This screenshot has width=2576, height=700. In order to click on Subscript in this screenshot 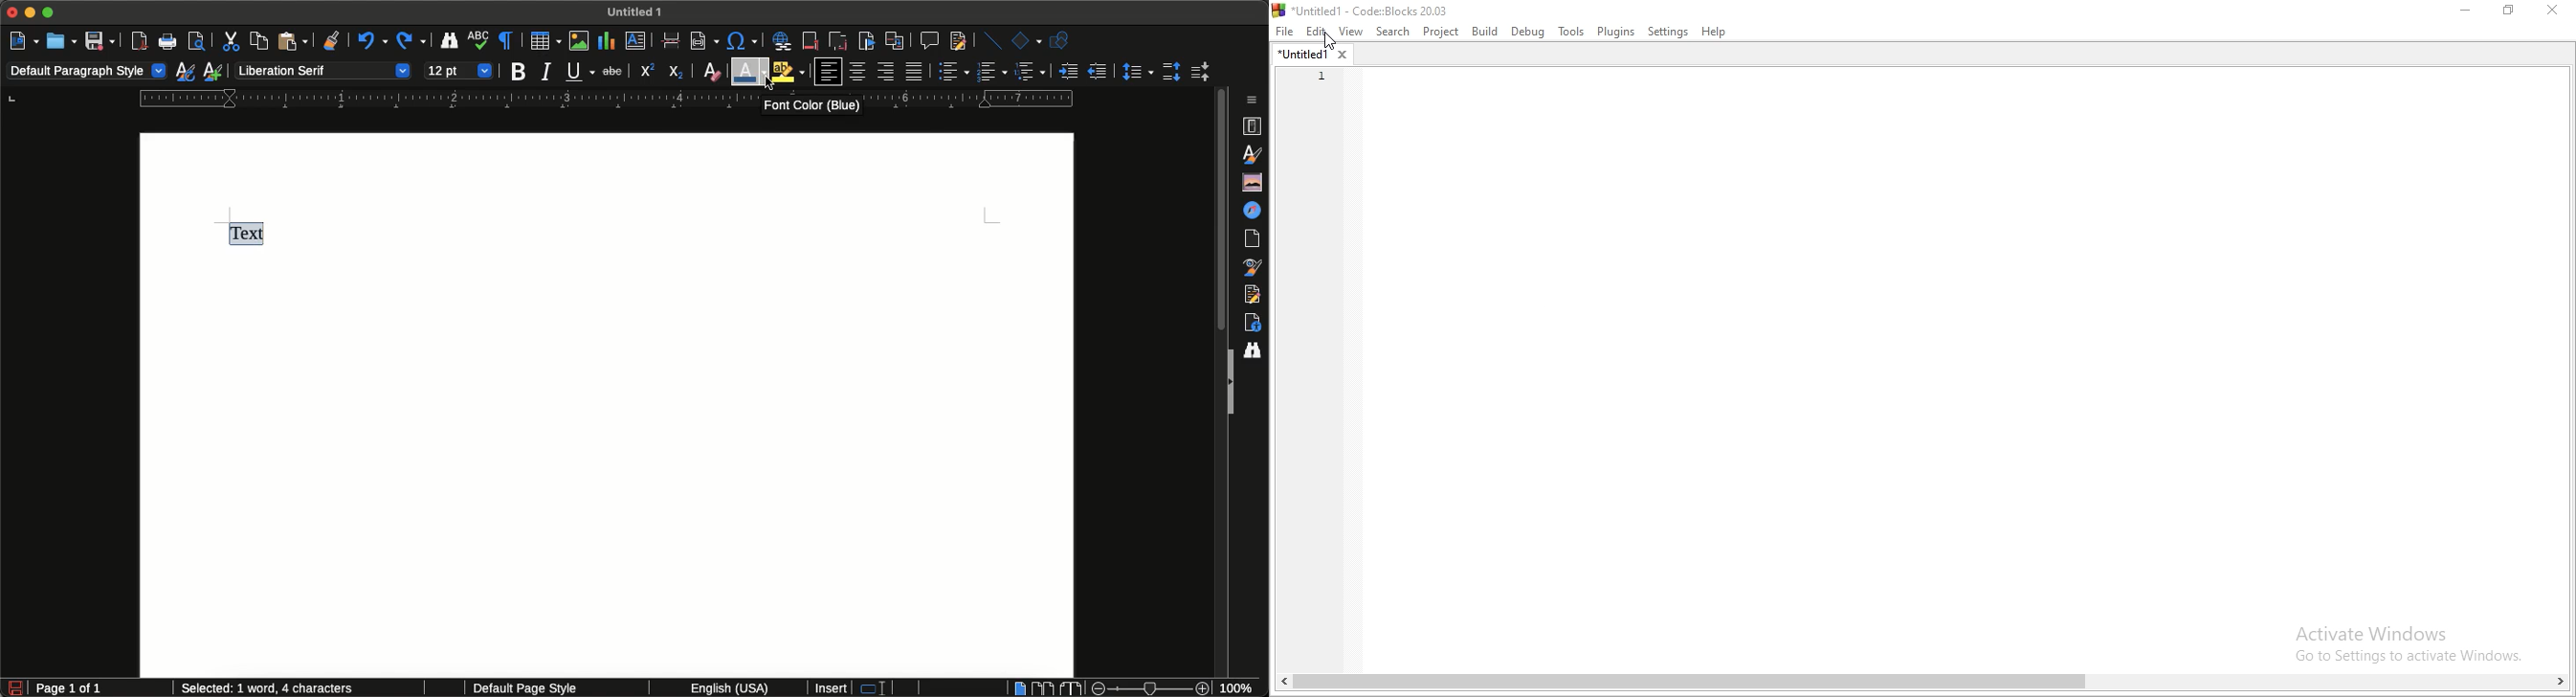, I will do `click(677, 72)`.